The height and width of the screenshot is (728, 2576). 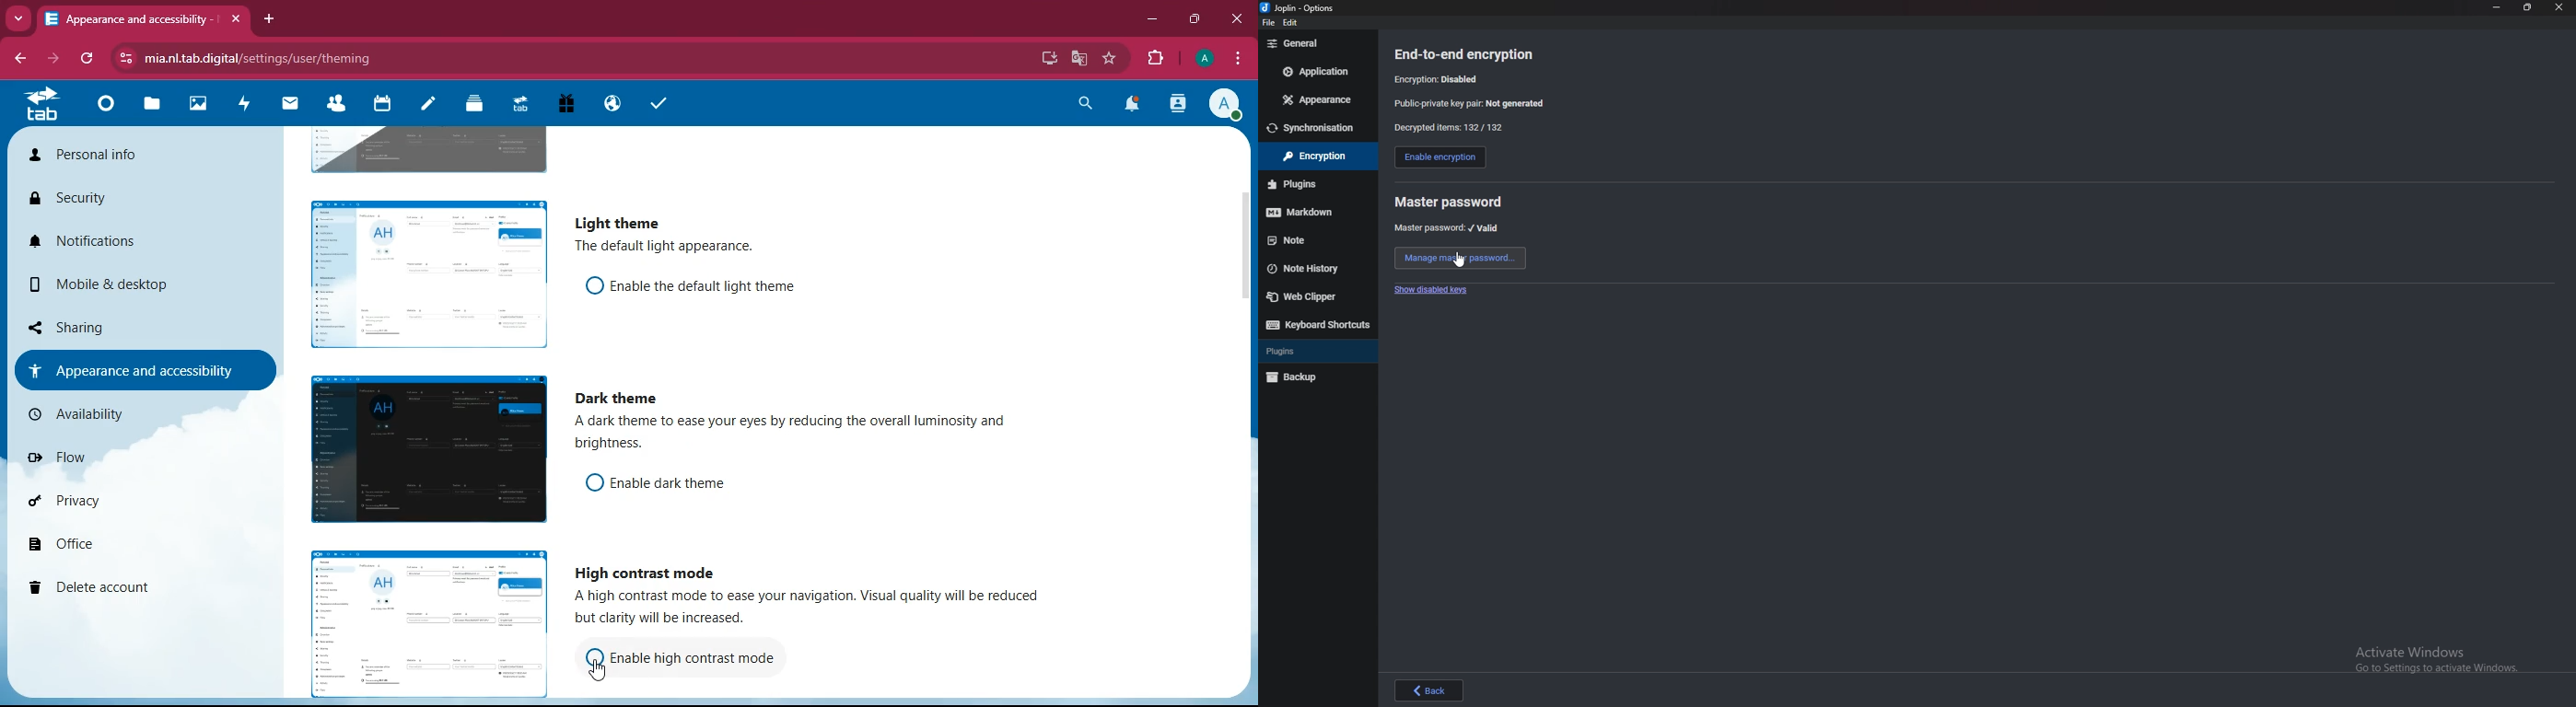 What do you see at coordinates (38, 109) in the screenshot?
I see `tab` at bounding box center [38, 109].